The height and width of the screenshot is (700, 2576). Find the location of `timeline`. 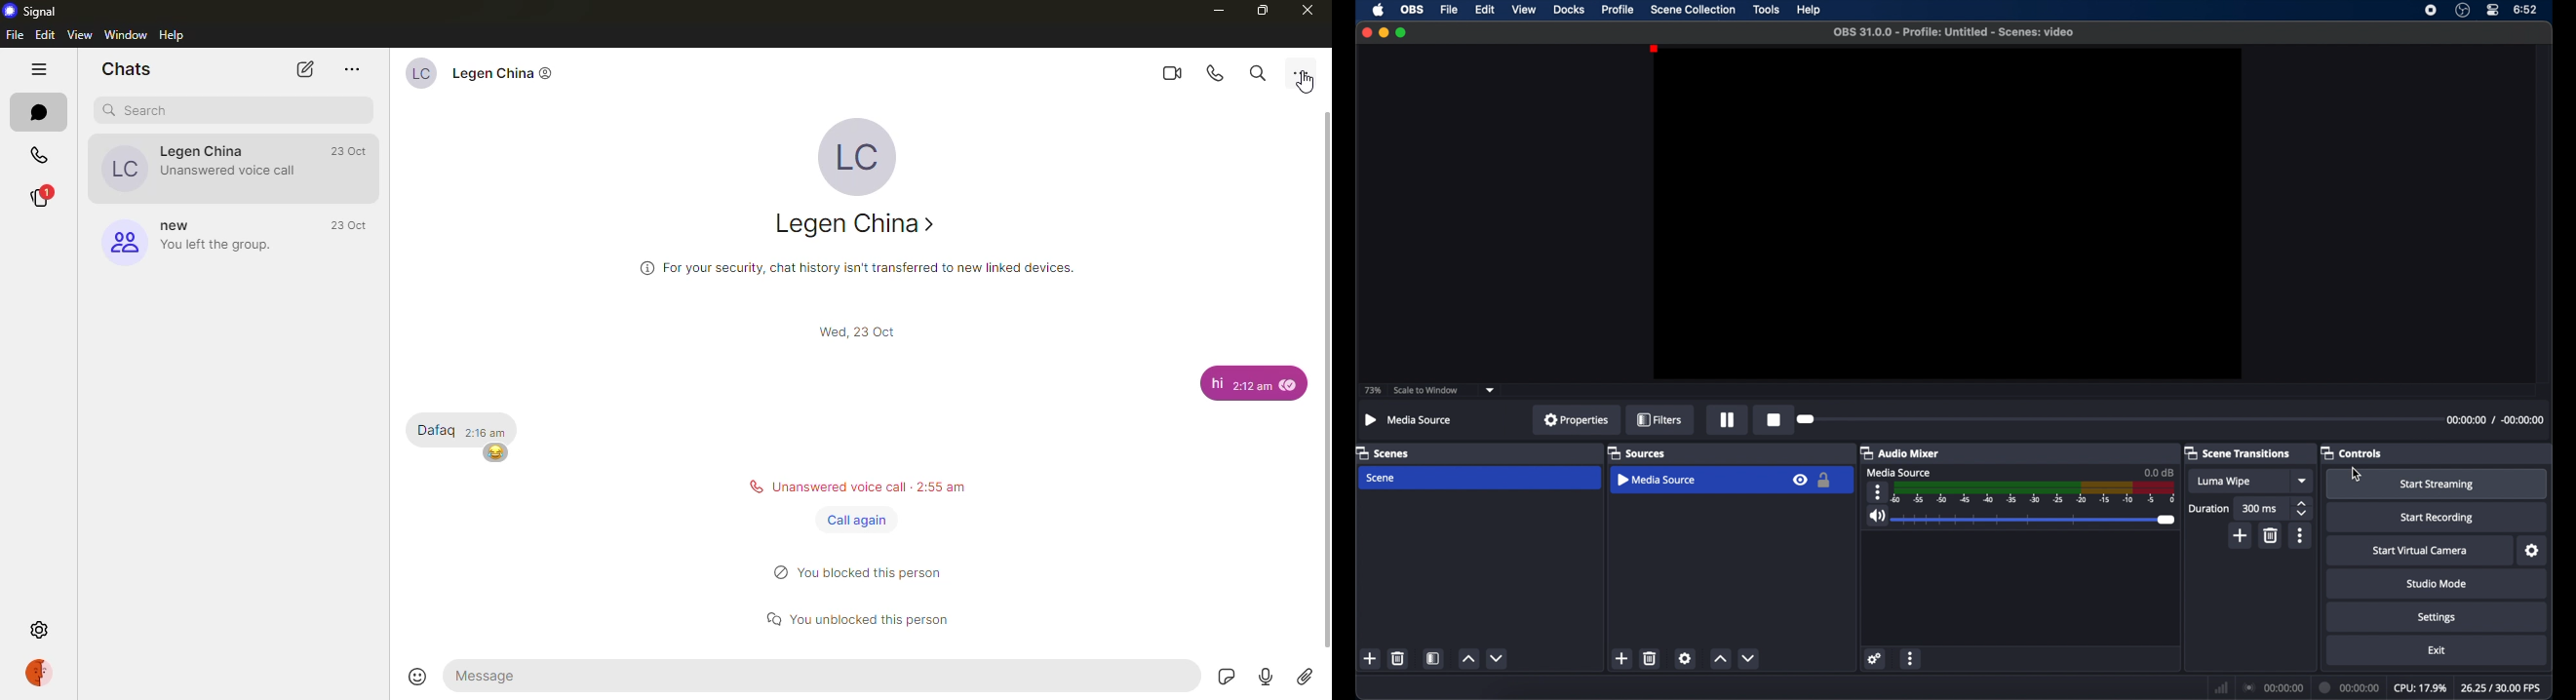

timeline is located at coordinates (2033, 493).